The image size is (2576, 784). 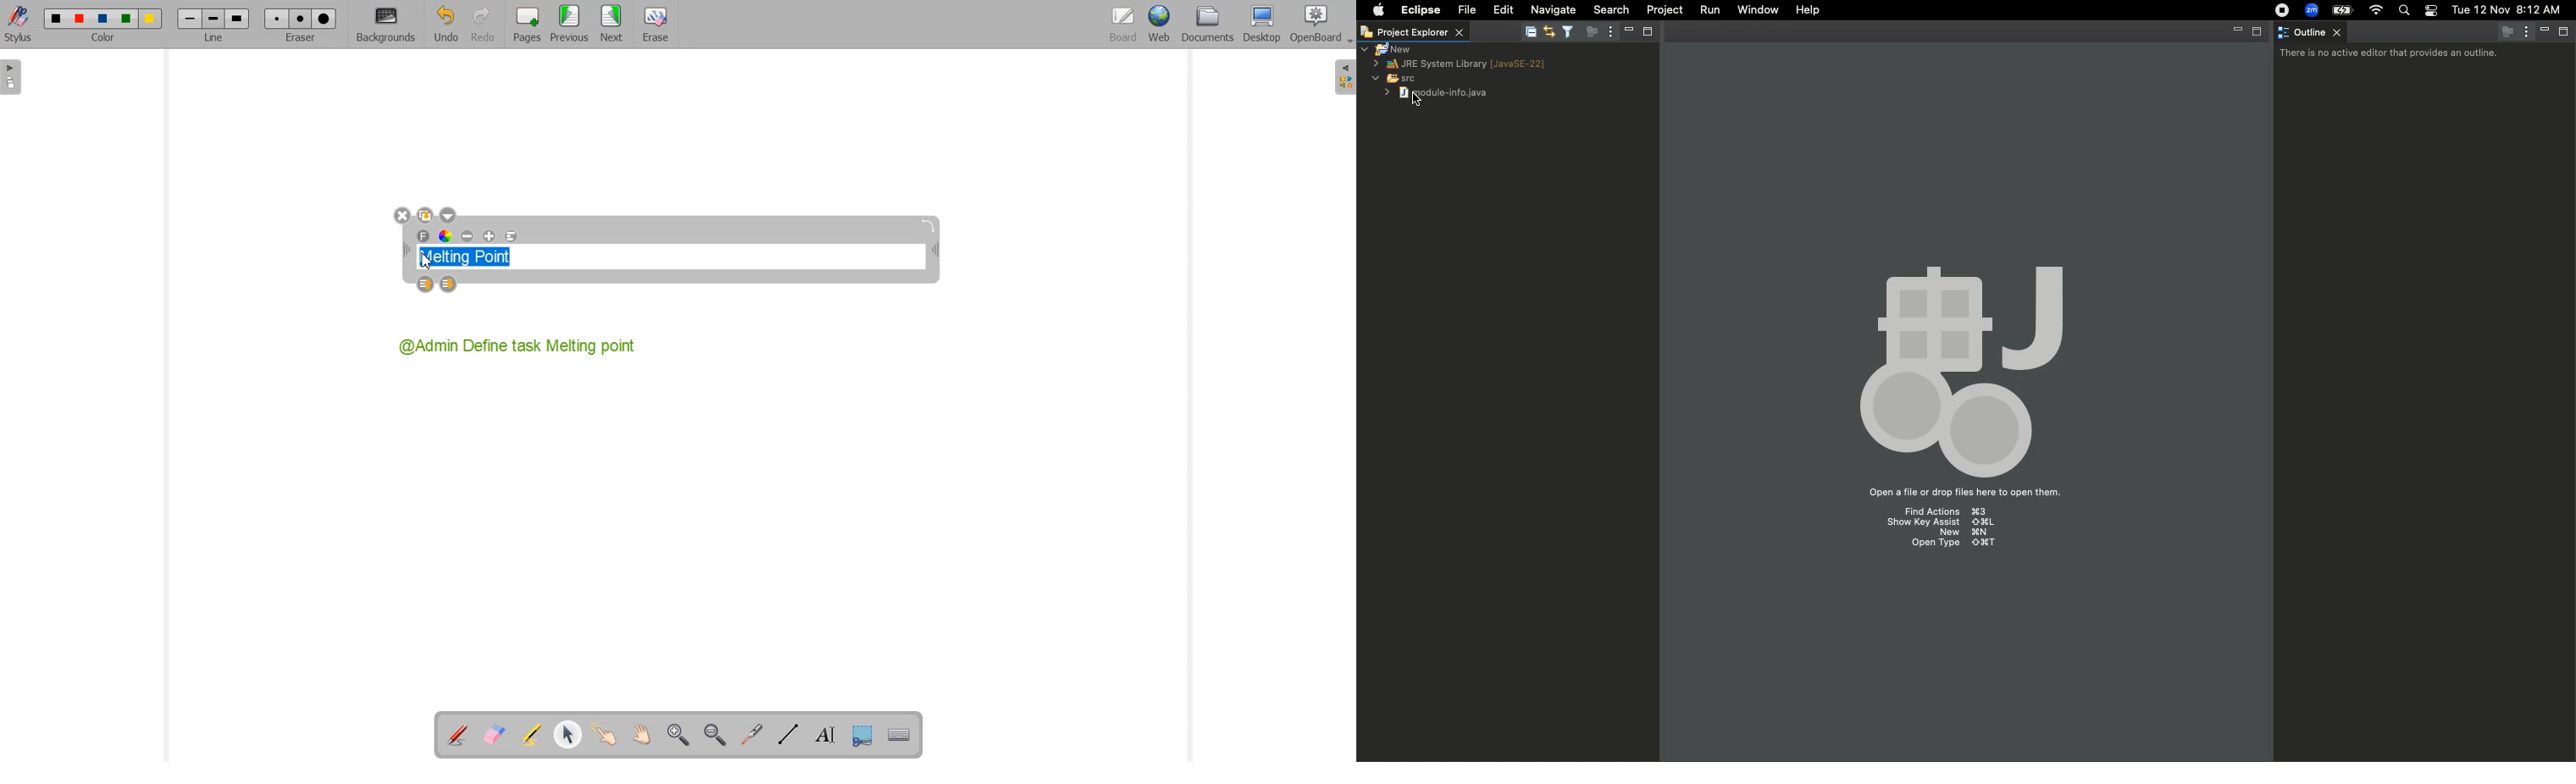 What do you see at coordinates (897, 733) in the screenshot?
I see `Display virtual Keyboard` at bounding box center [897, 733].